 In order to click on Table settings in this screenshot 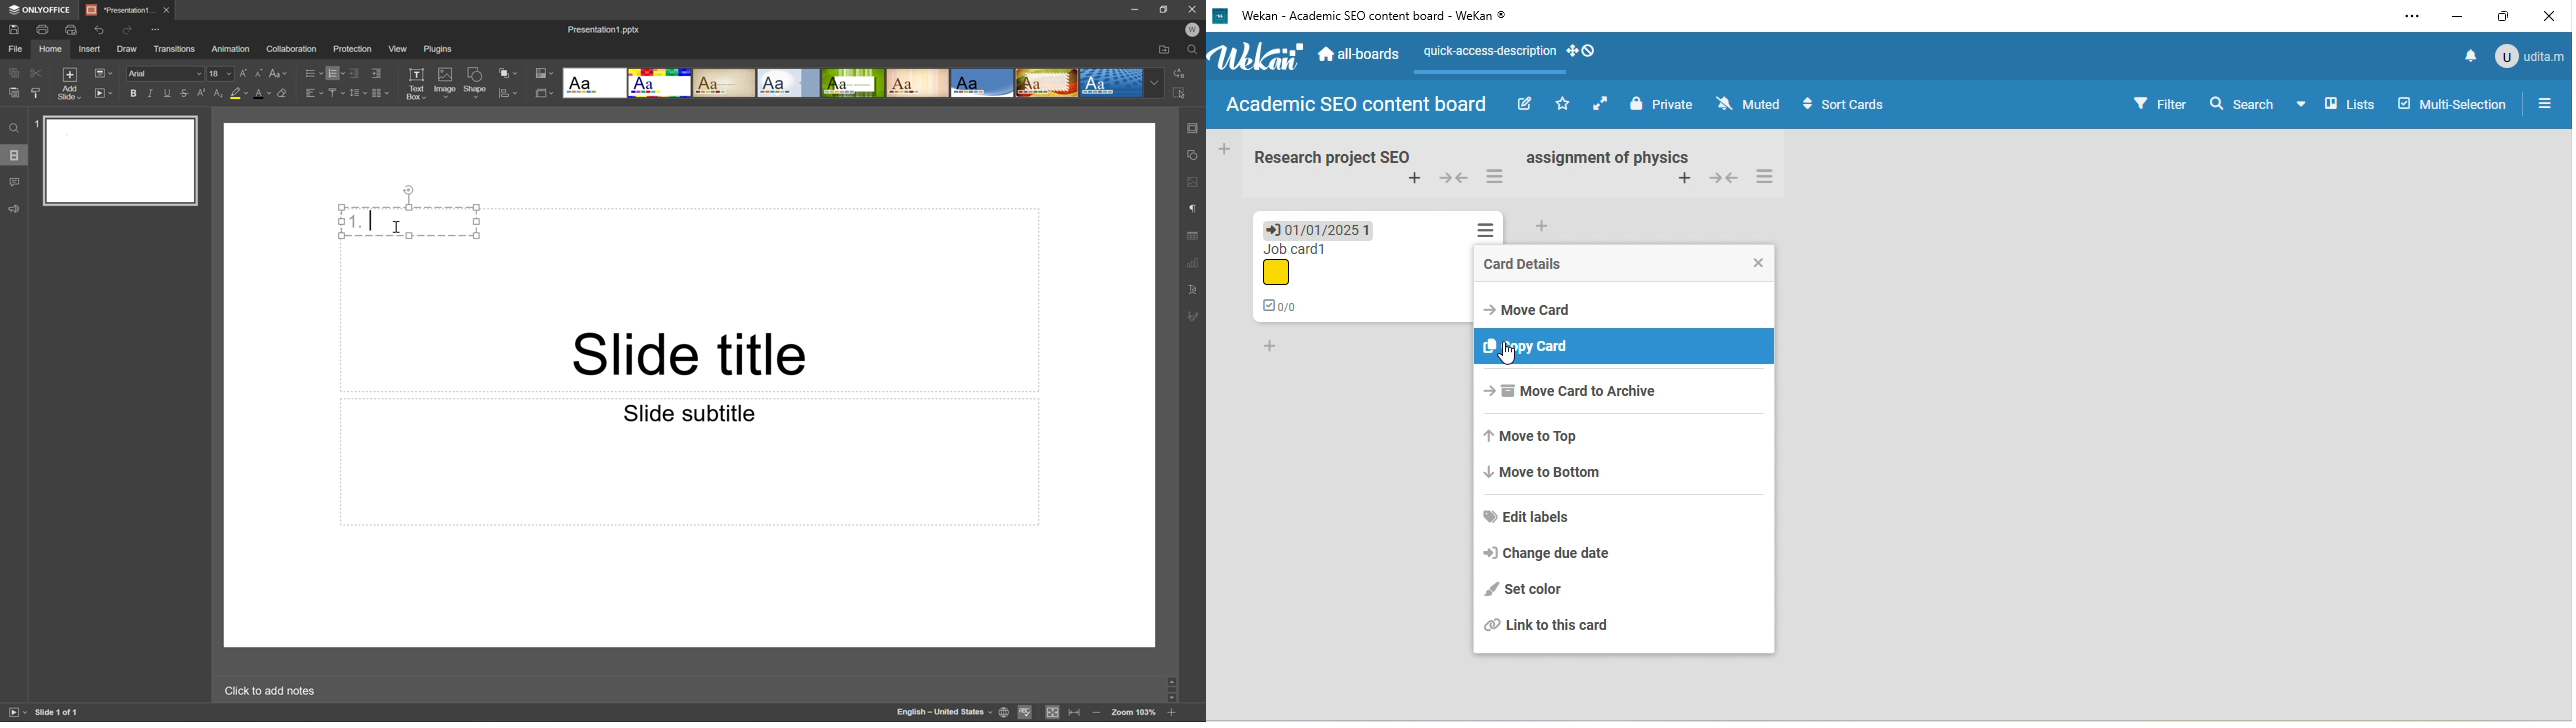, I will do `click(1194, 236)`.